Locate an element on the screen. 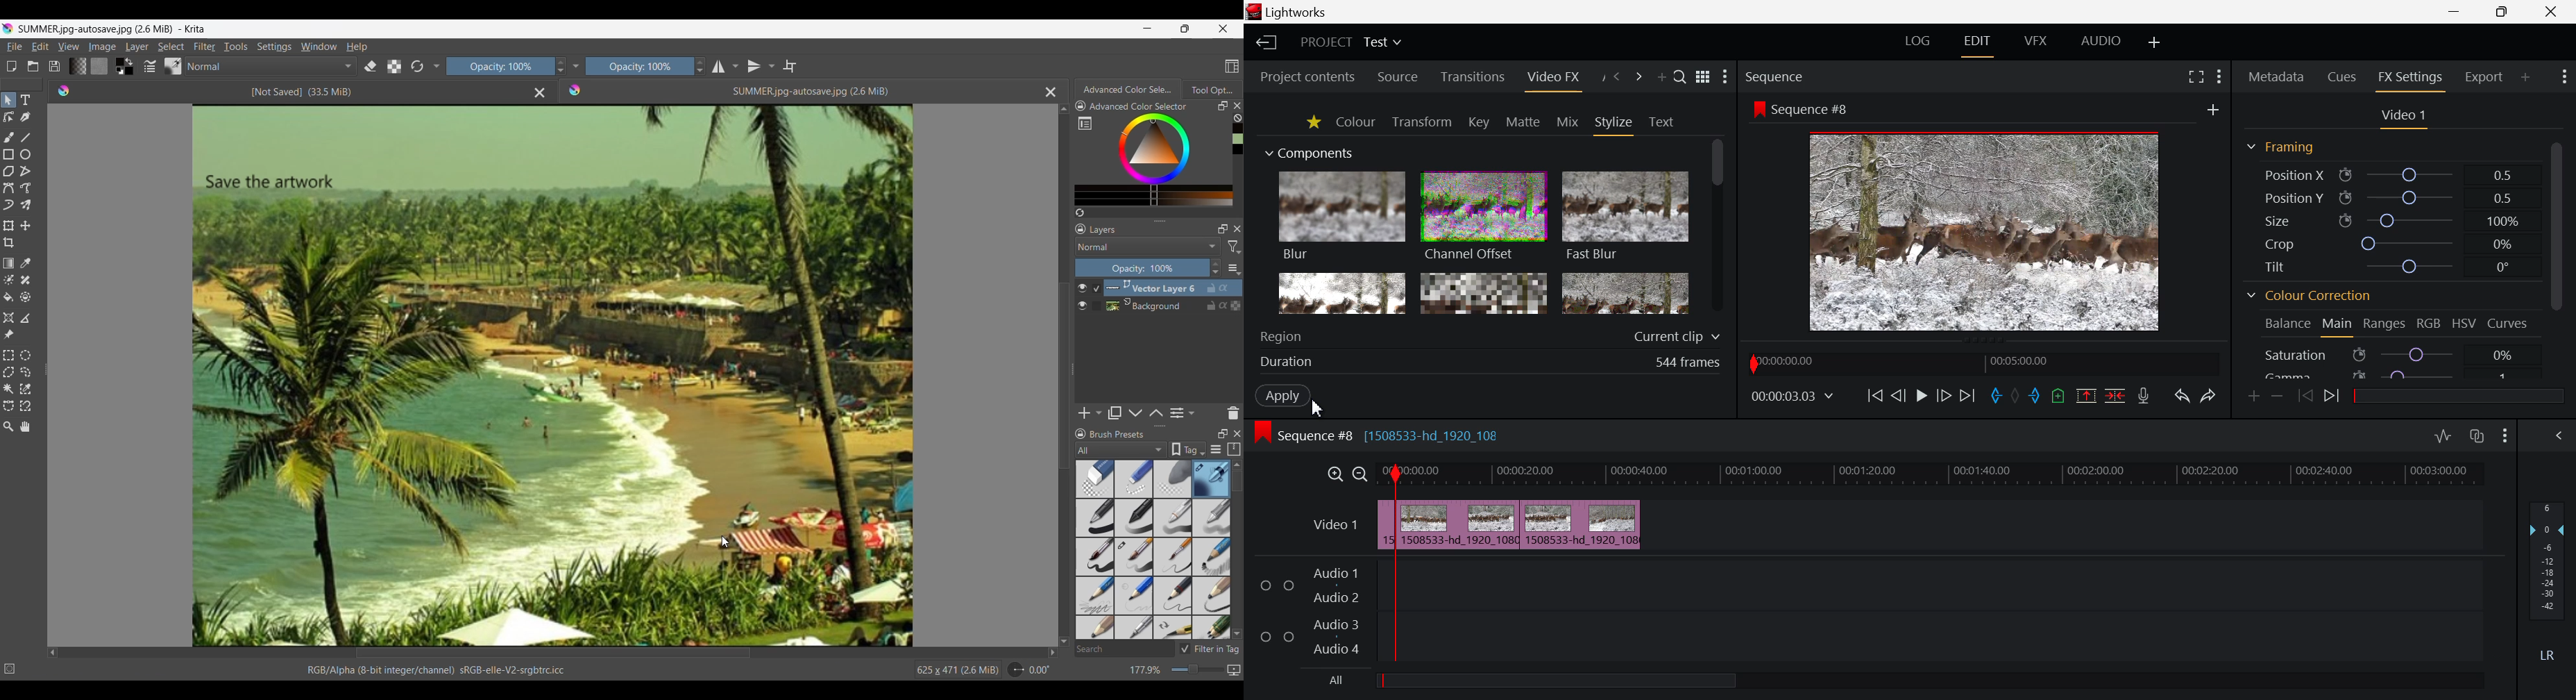 This screenshot has height=700, width=2576. Reference images tool is located at coordinates (8, 334).